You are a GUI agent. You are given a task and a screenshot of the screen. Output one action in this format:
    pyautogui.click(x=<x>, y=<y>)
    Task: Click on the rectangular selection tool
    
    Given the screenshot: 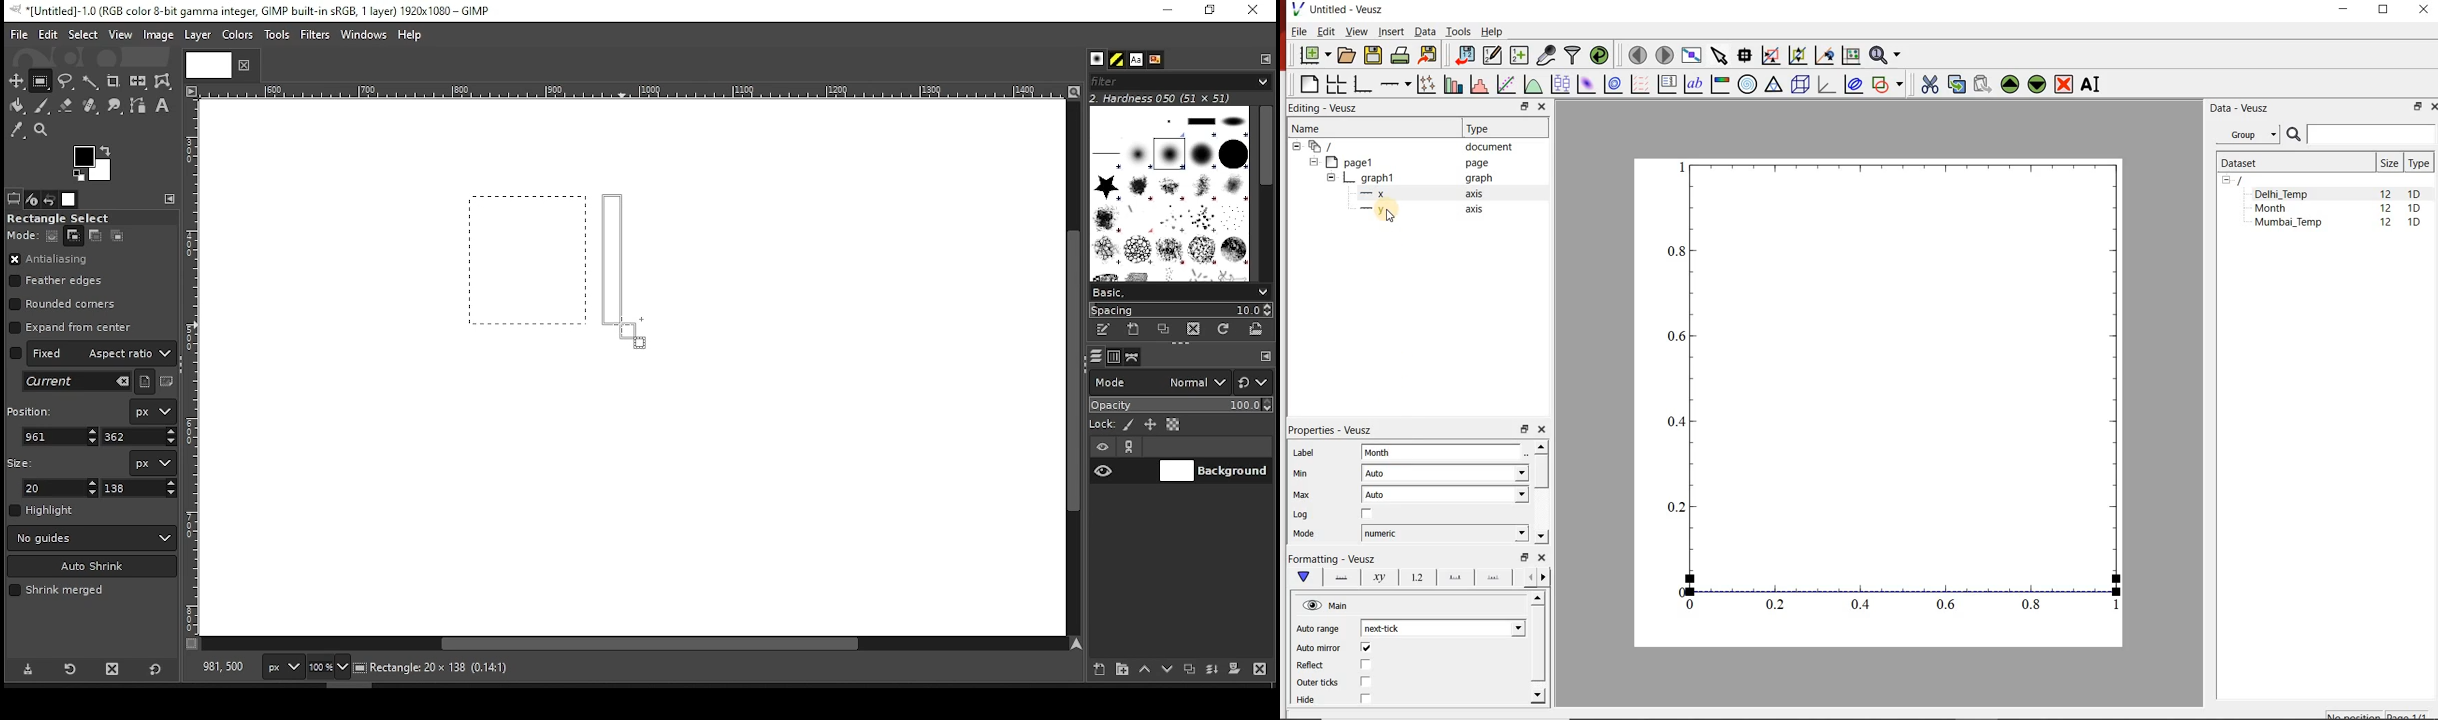 What is the action you would take?
    pyautogui.click(x=43, y=81)
    